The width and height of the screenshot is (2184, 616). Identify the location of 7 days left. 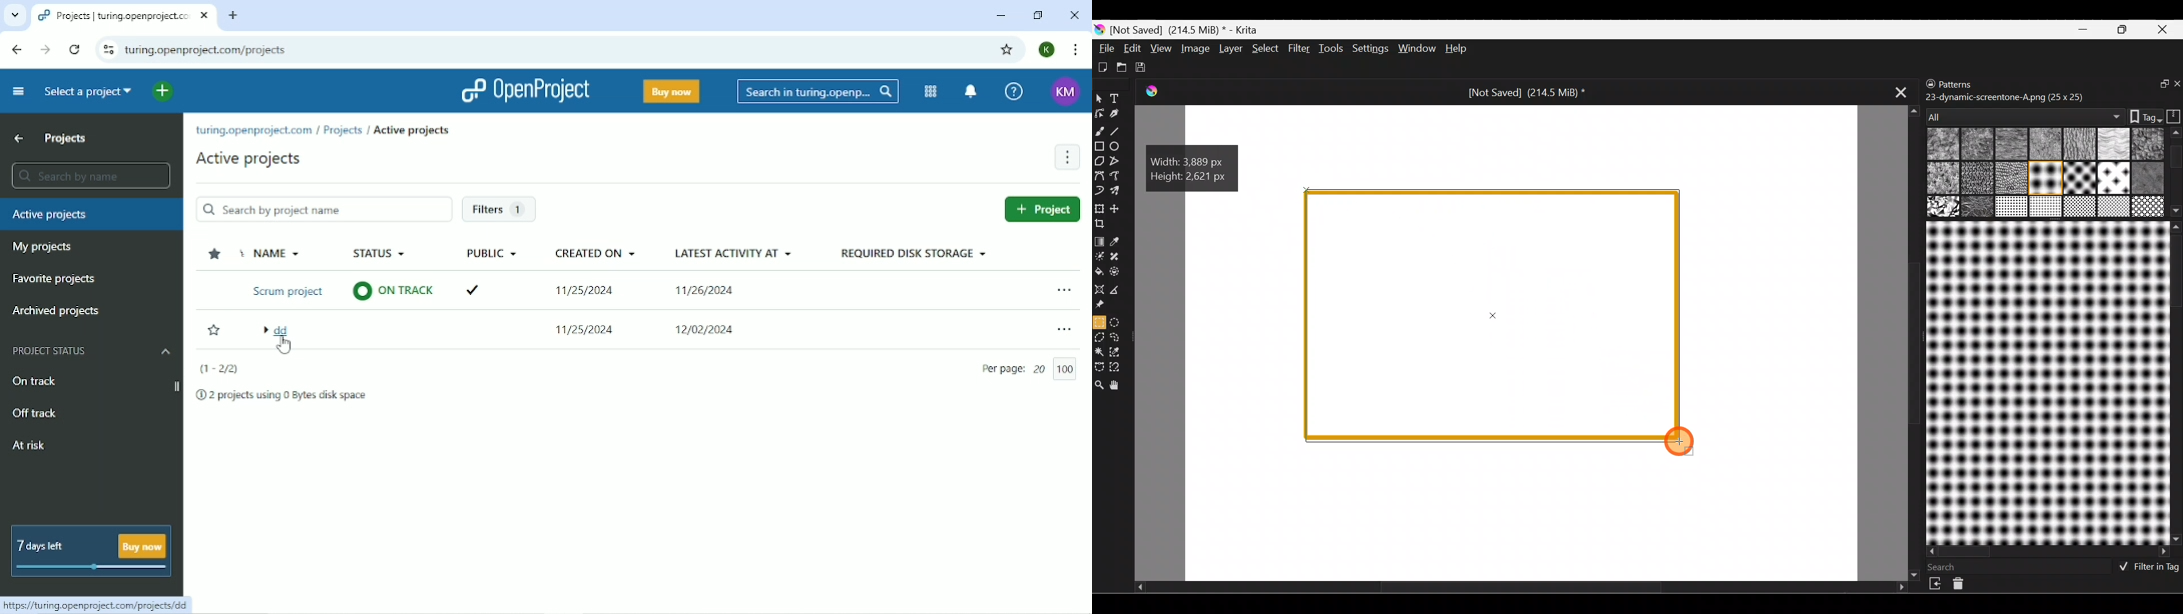
(89, 552).